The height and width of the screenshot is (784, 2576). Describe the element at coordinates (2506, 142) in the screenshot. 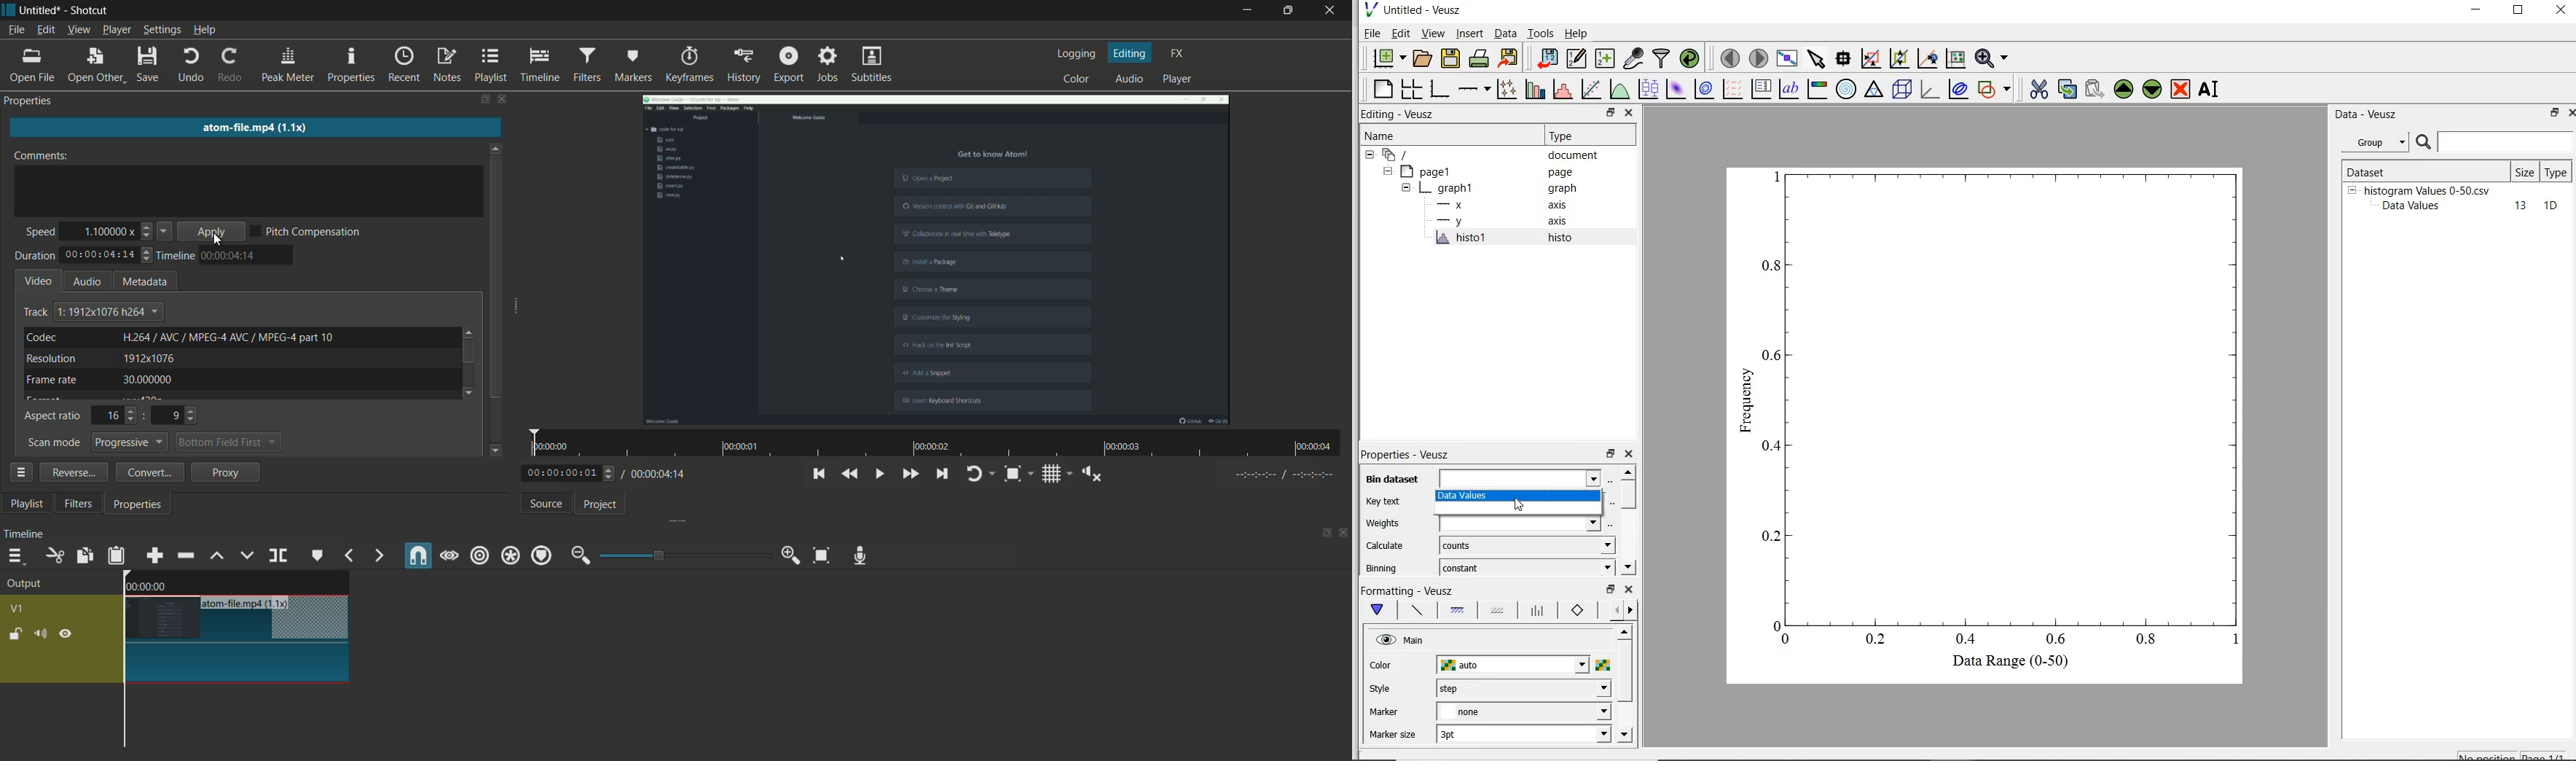

I see `search for dataset names` at that location.